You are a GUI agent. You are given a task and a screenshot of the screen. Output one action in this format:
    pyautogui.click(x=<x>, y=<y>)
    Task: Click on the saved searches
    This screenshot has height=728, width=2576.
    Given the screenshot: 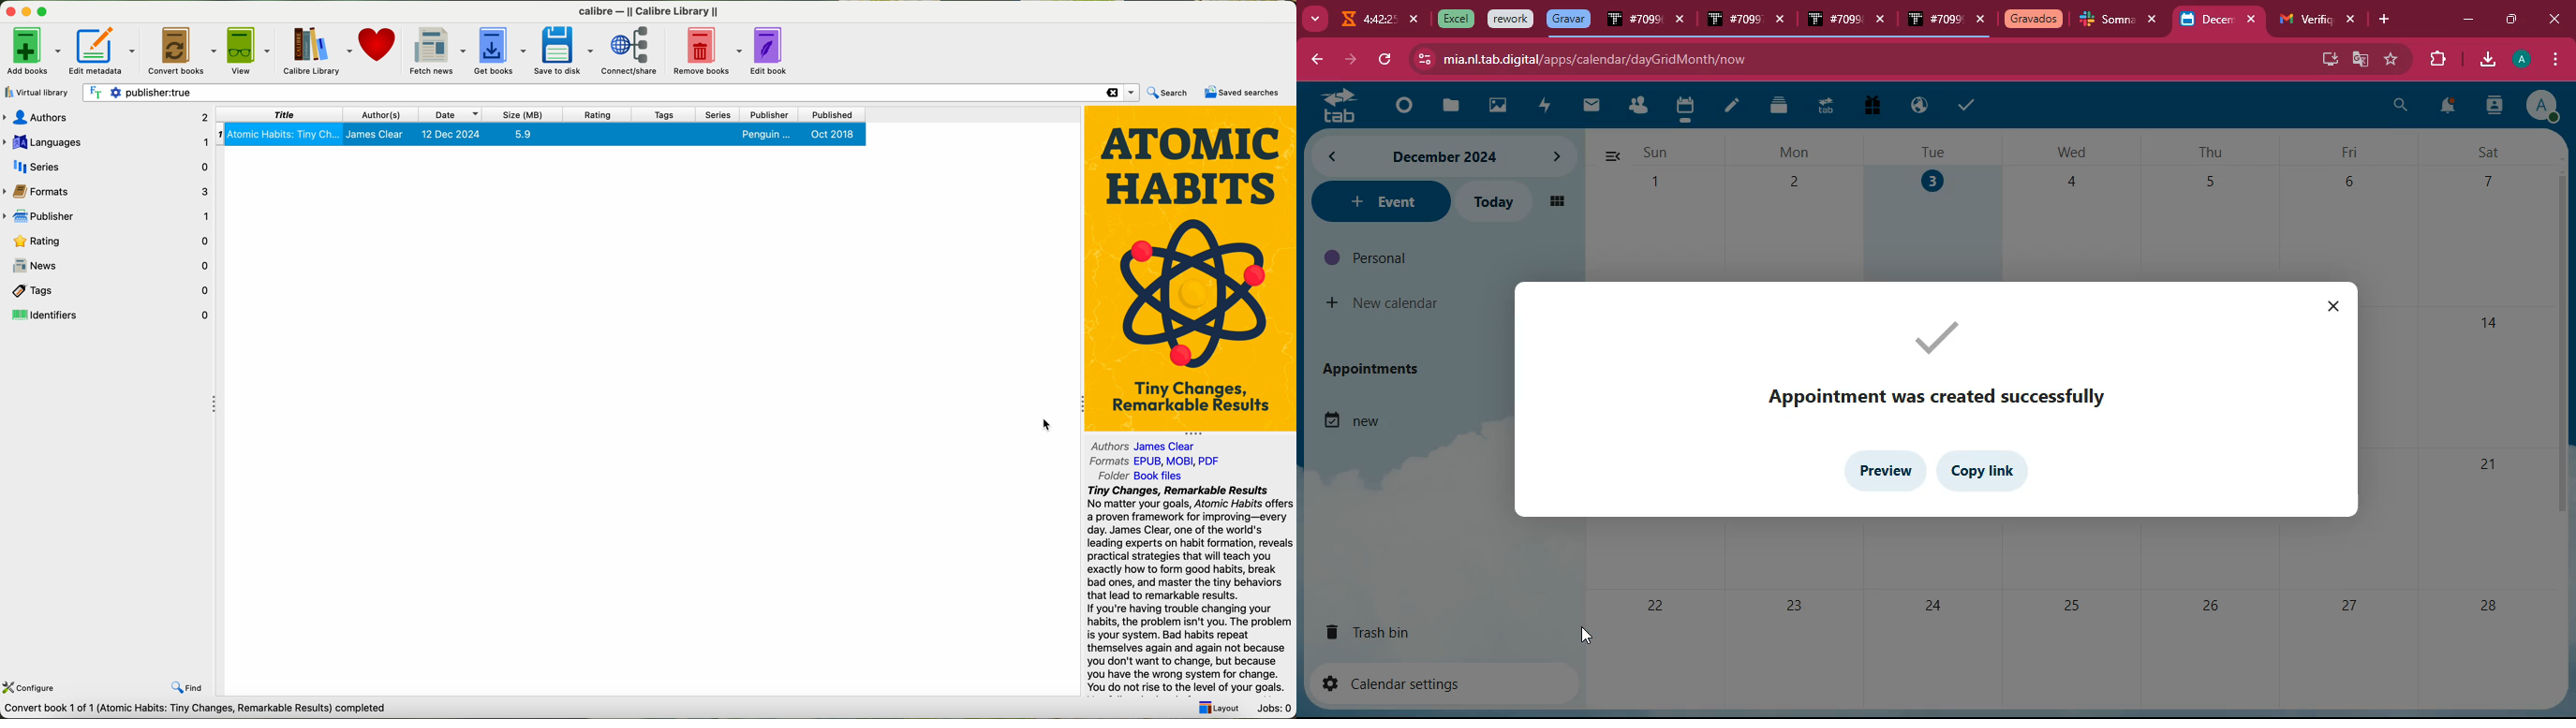 What is the action you would take?
    pyautogui.click(x=1242, y=93)
    